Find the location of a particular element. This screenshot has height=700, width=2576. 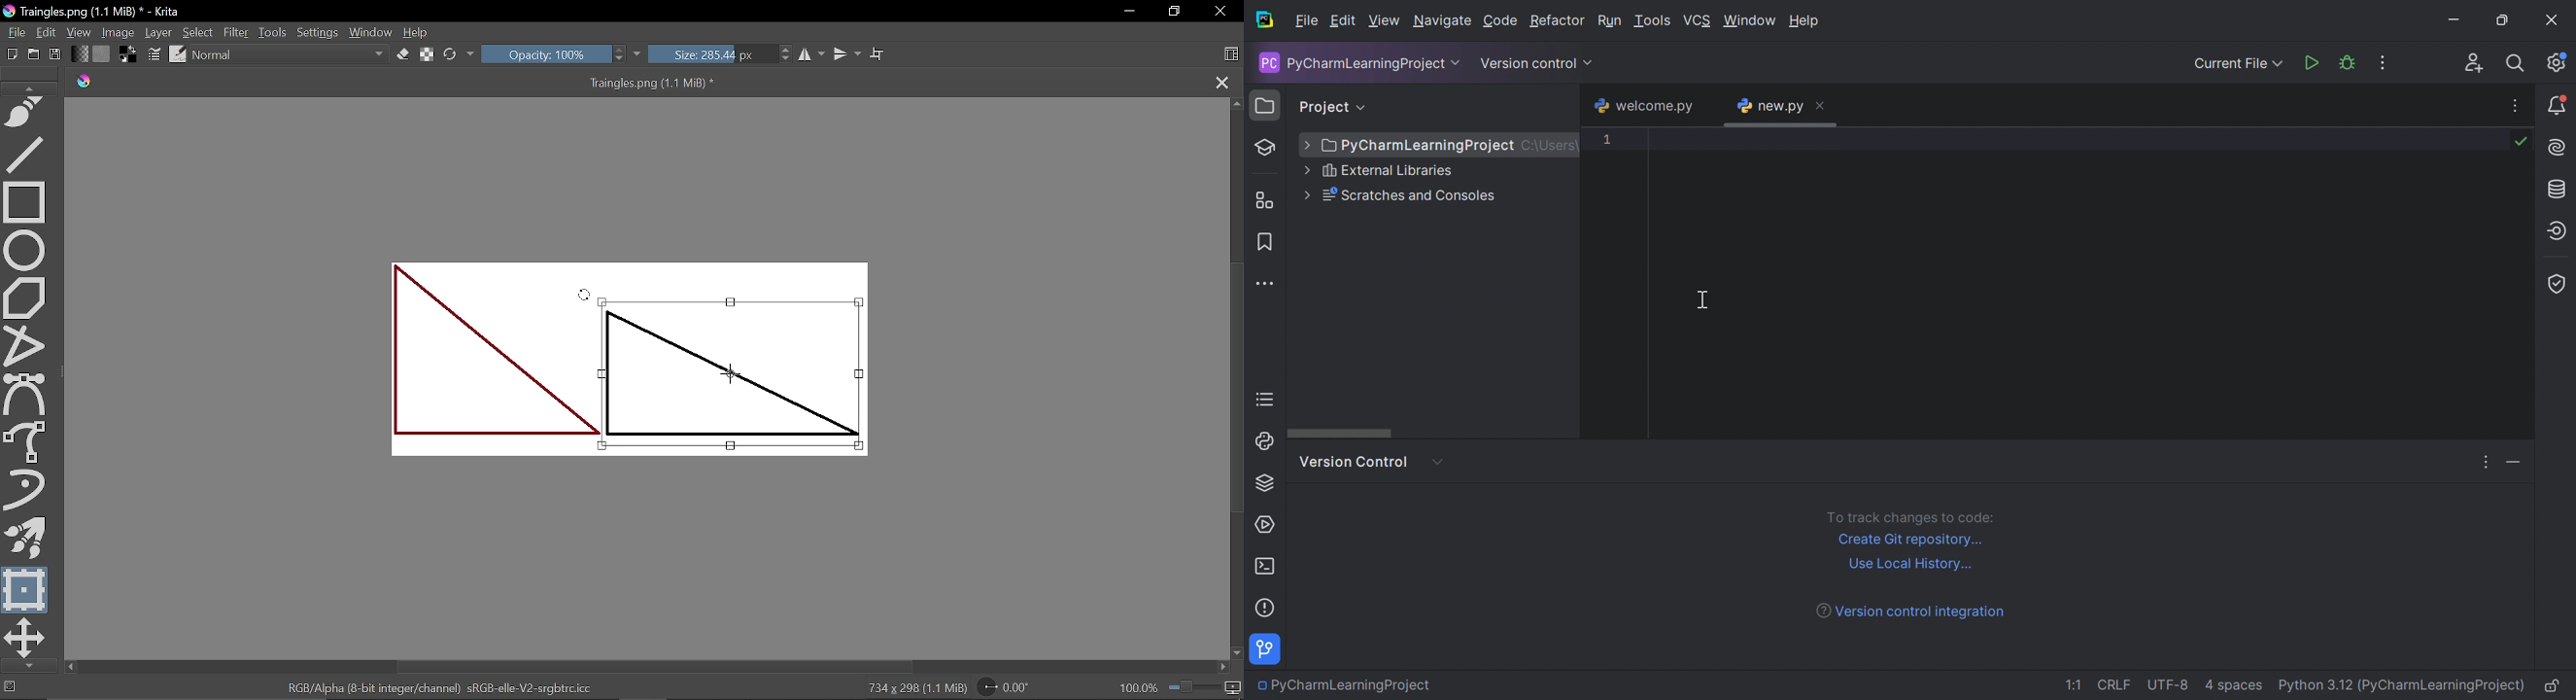

Vertical scrollbar is located at coordinates (1235, 385).